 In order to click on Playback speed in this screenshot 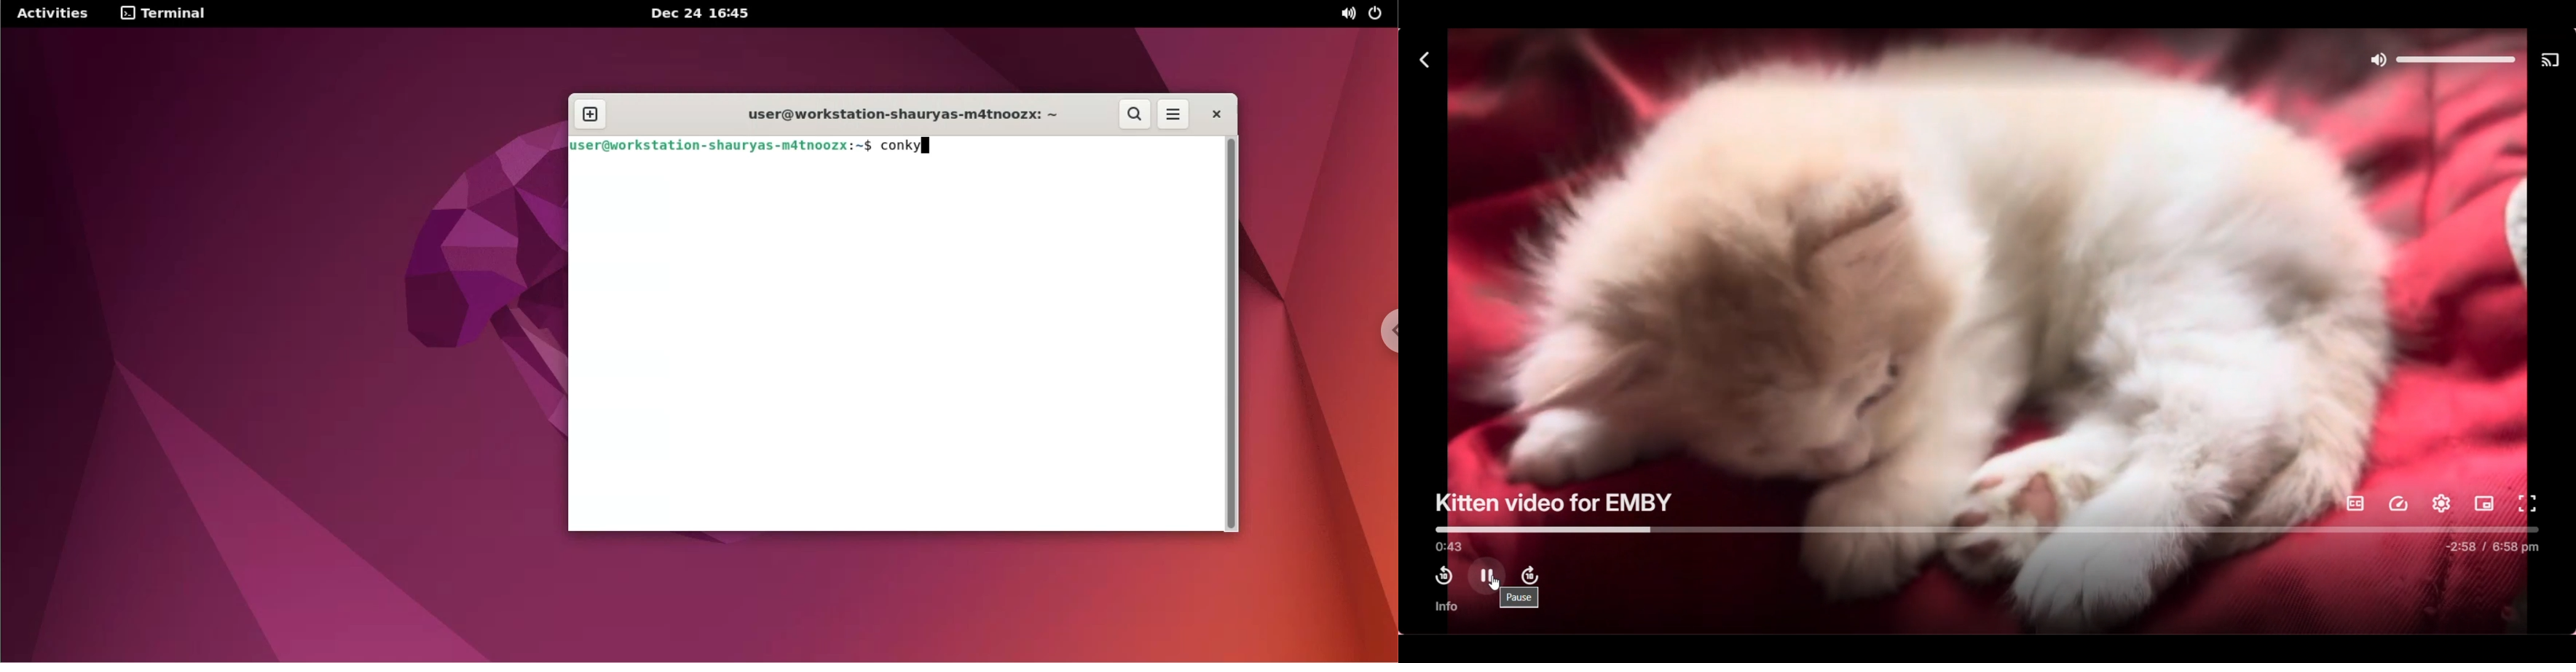, I will do `click(2399, 503)`.